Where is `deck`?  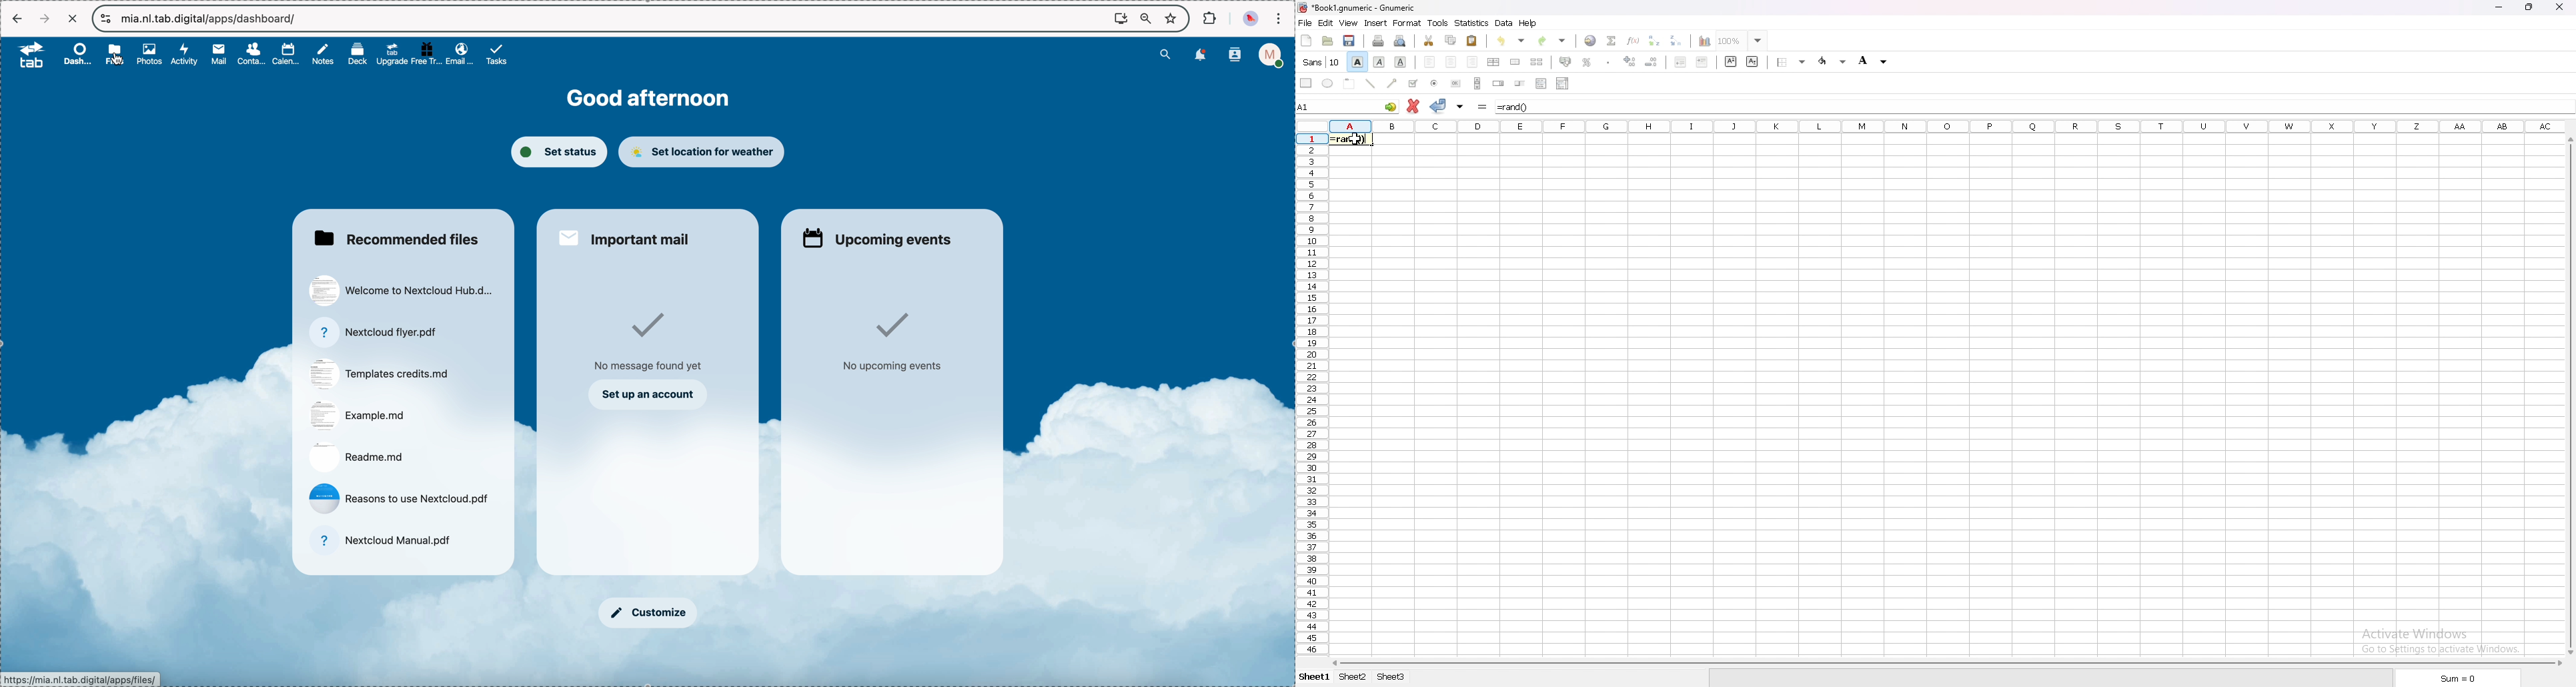 deck is located at coordinates (360, 54).